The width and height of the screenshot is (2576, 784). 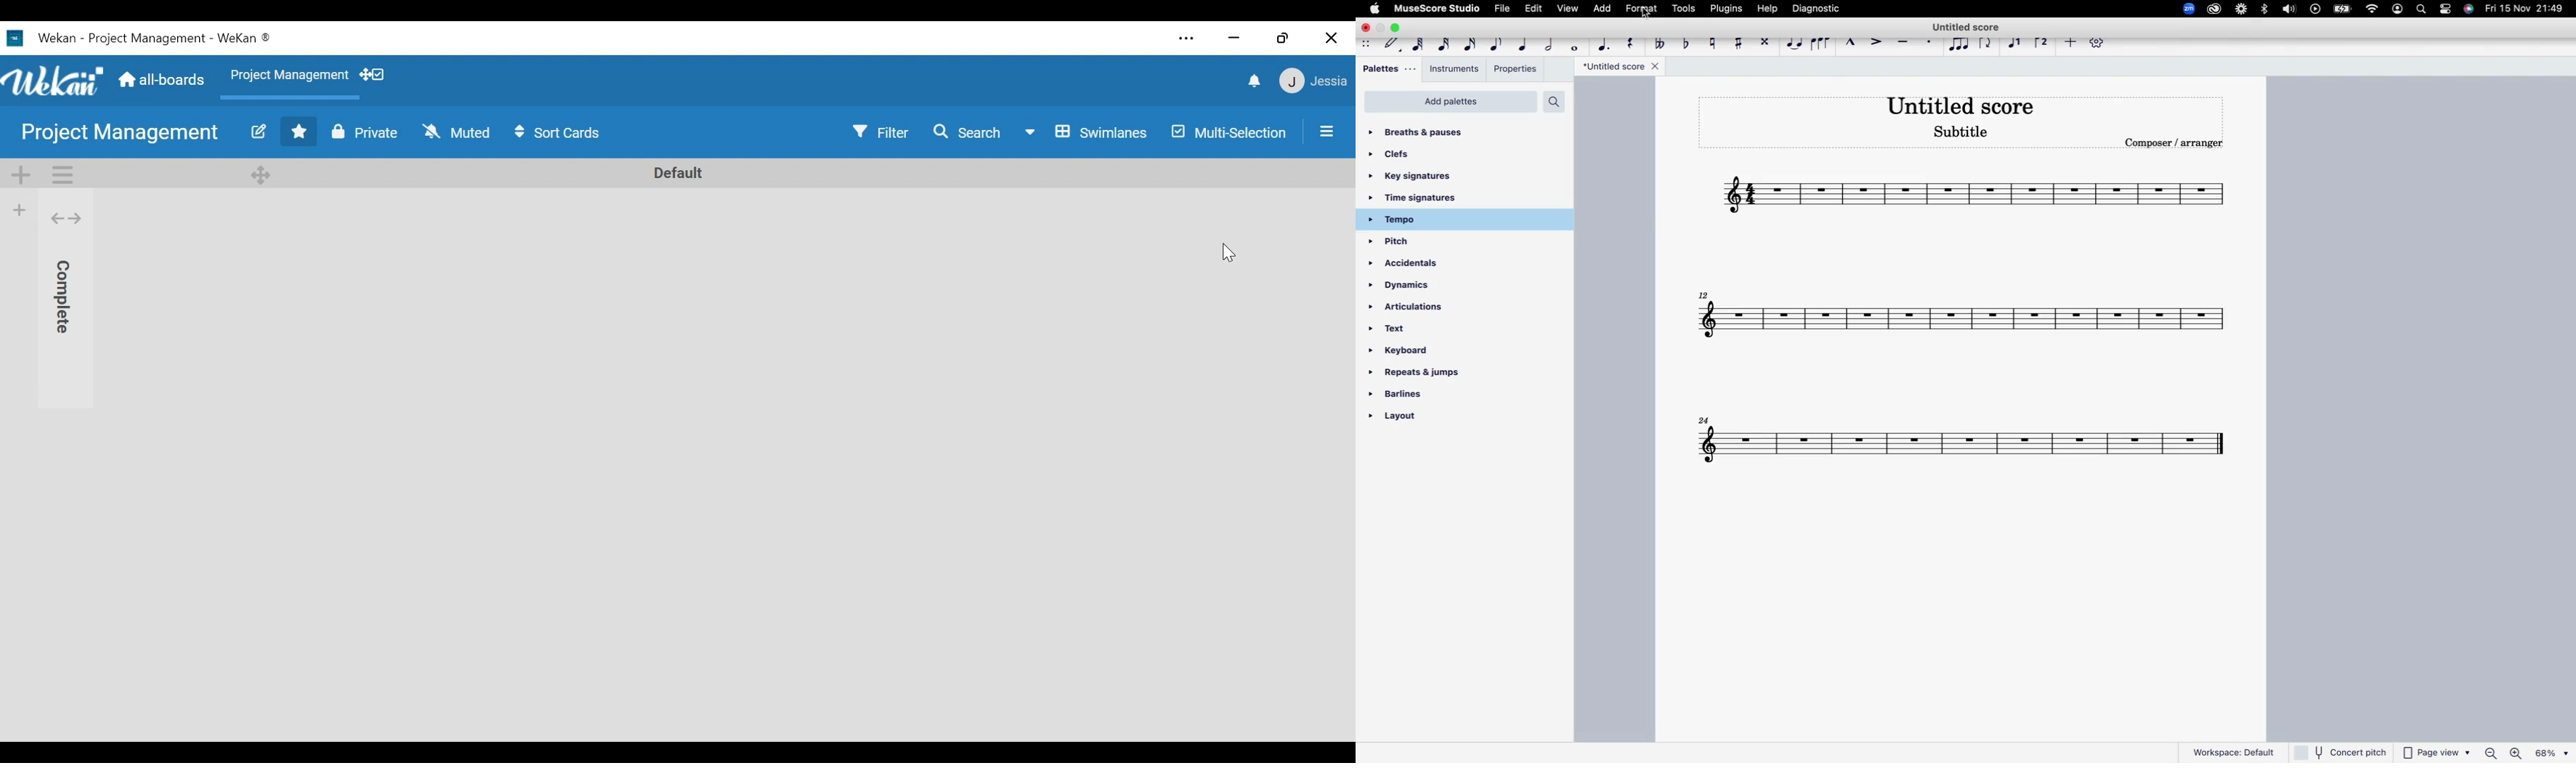 I want to click on volume, so click(x=2288, y=10).